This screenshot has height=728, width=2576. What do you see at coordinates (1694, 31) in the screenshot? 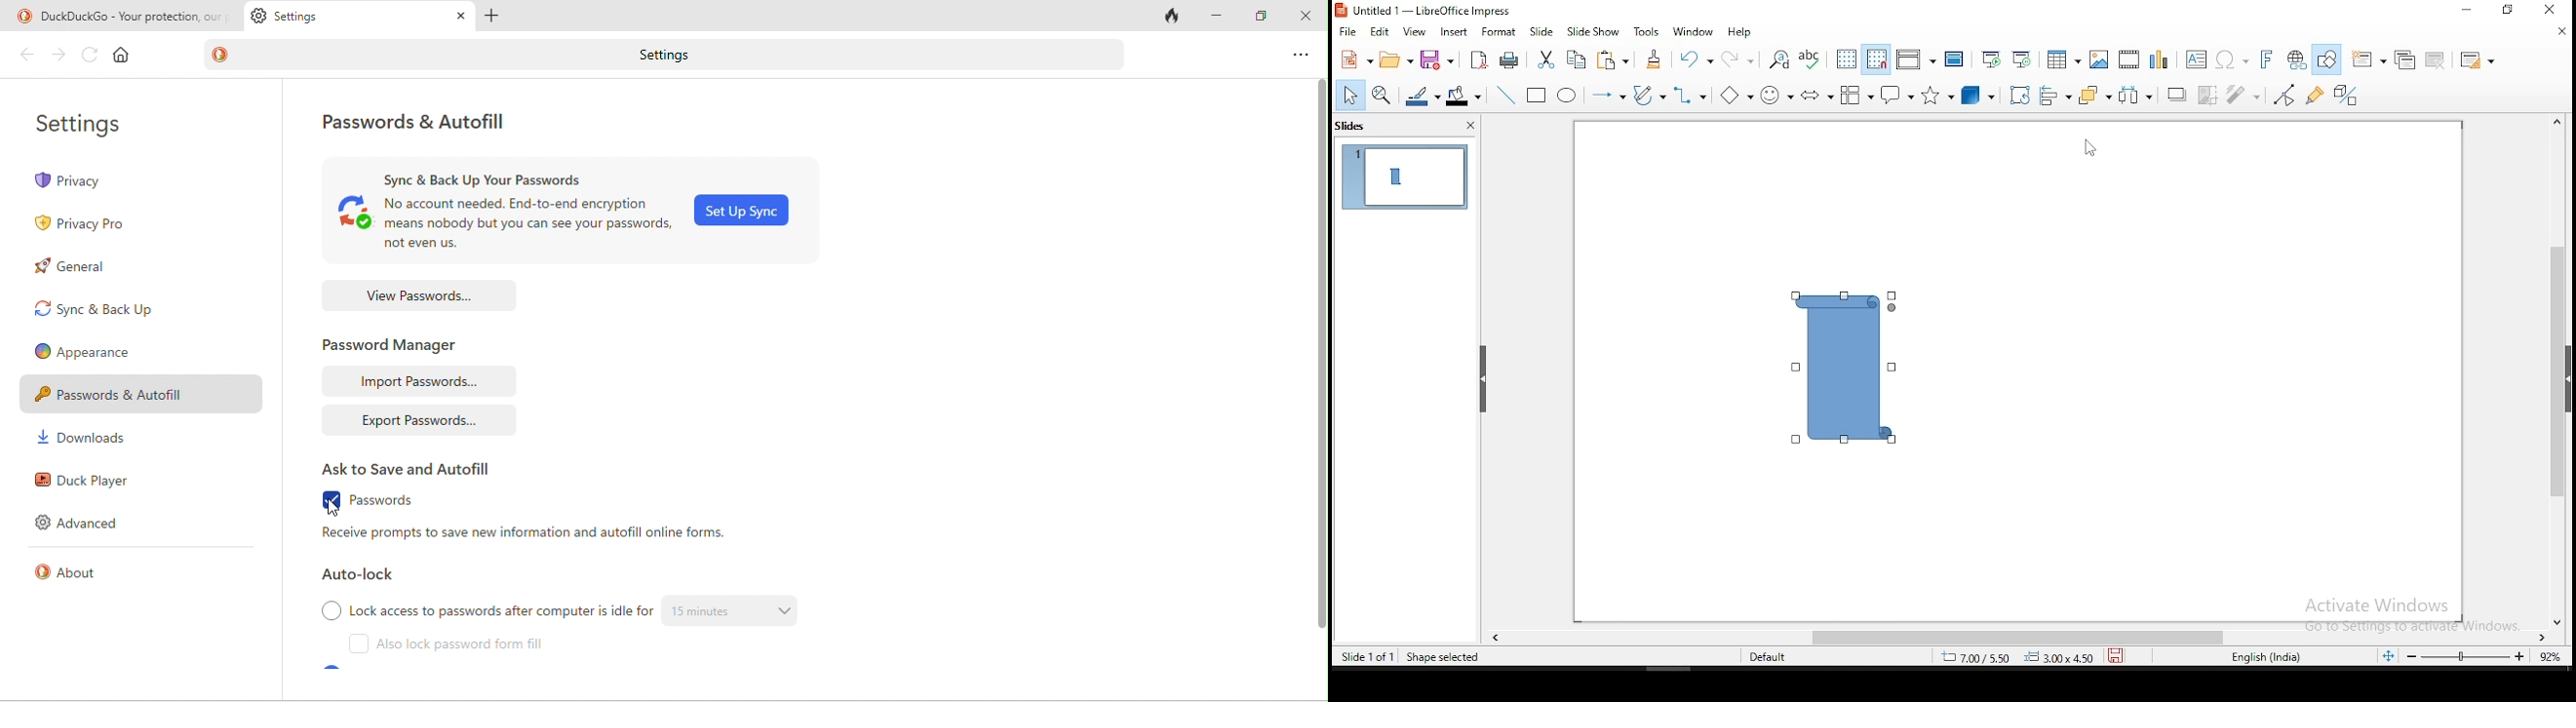
I see `window` at bounding box center [1694, 31].